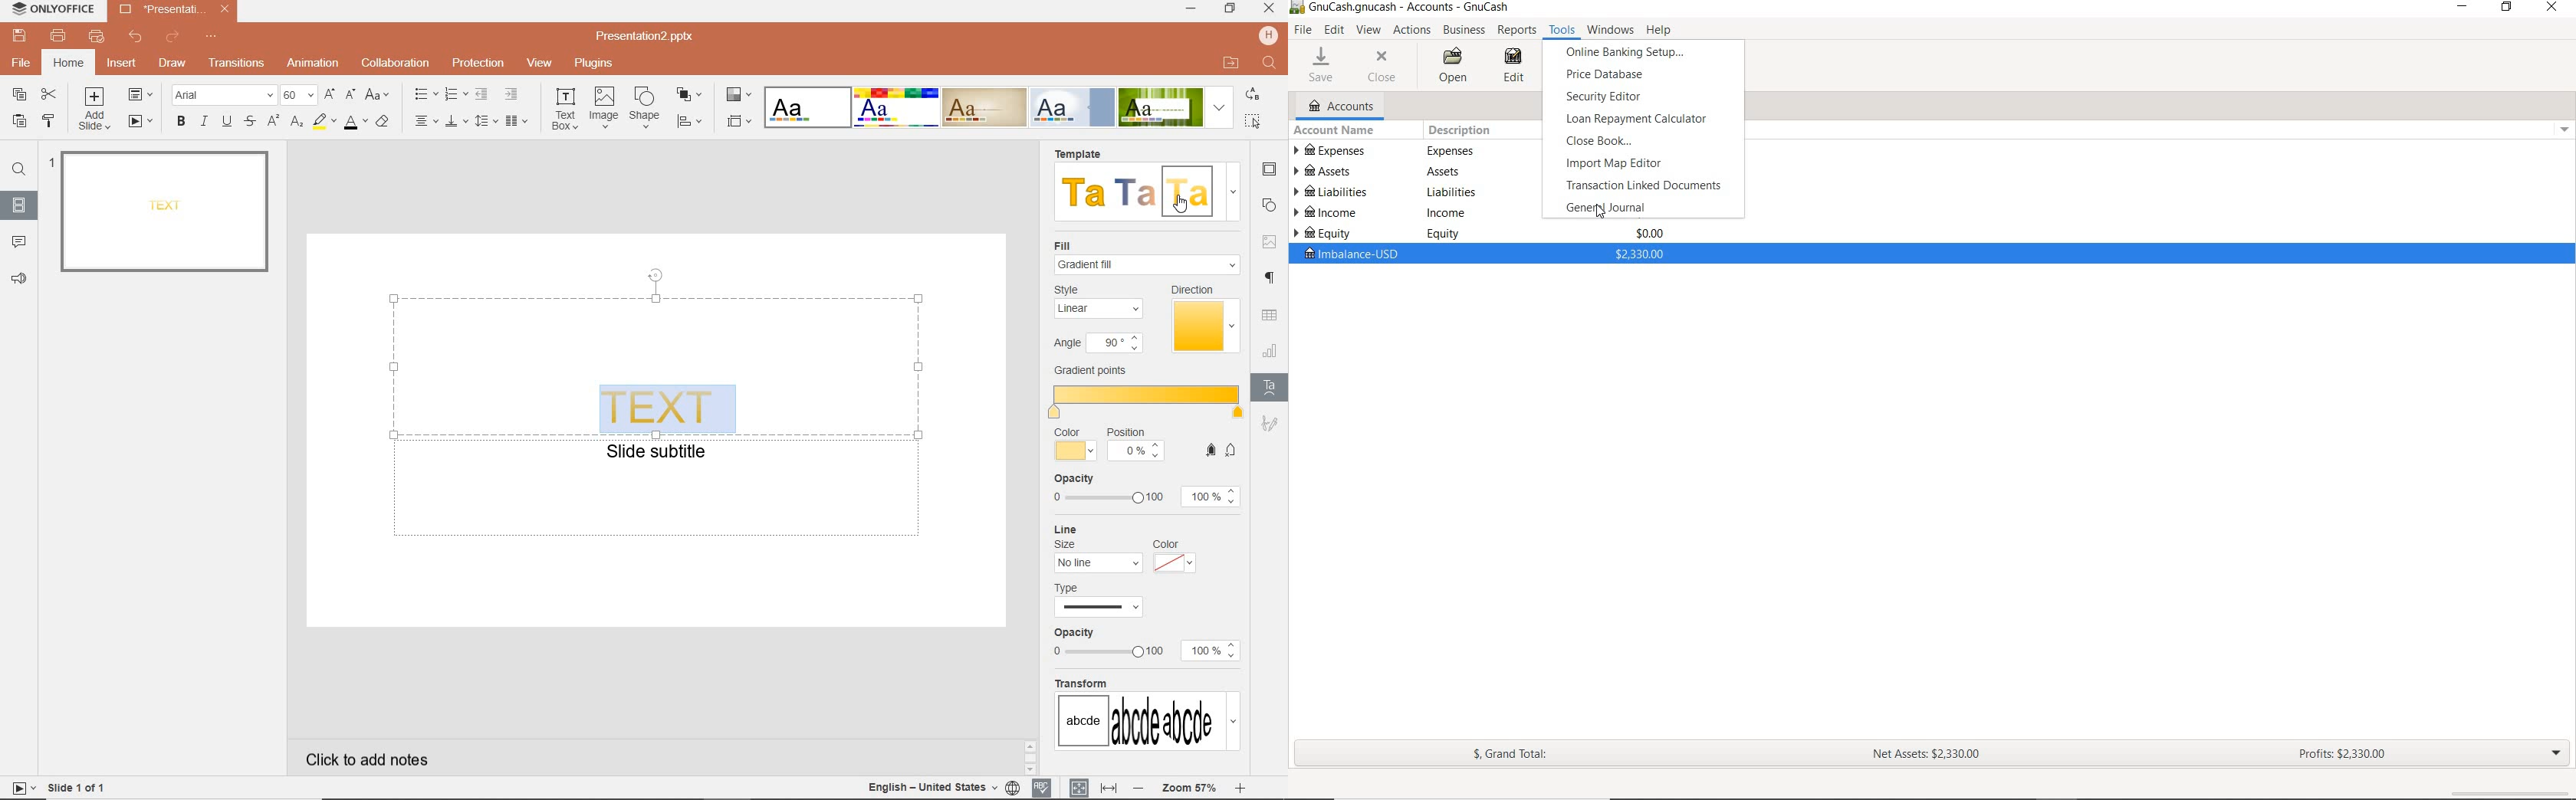 The height and width of the screenshot is (812, 2576). I want to click on FILE, so click(1301, 31).